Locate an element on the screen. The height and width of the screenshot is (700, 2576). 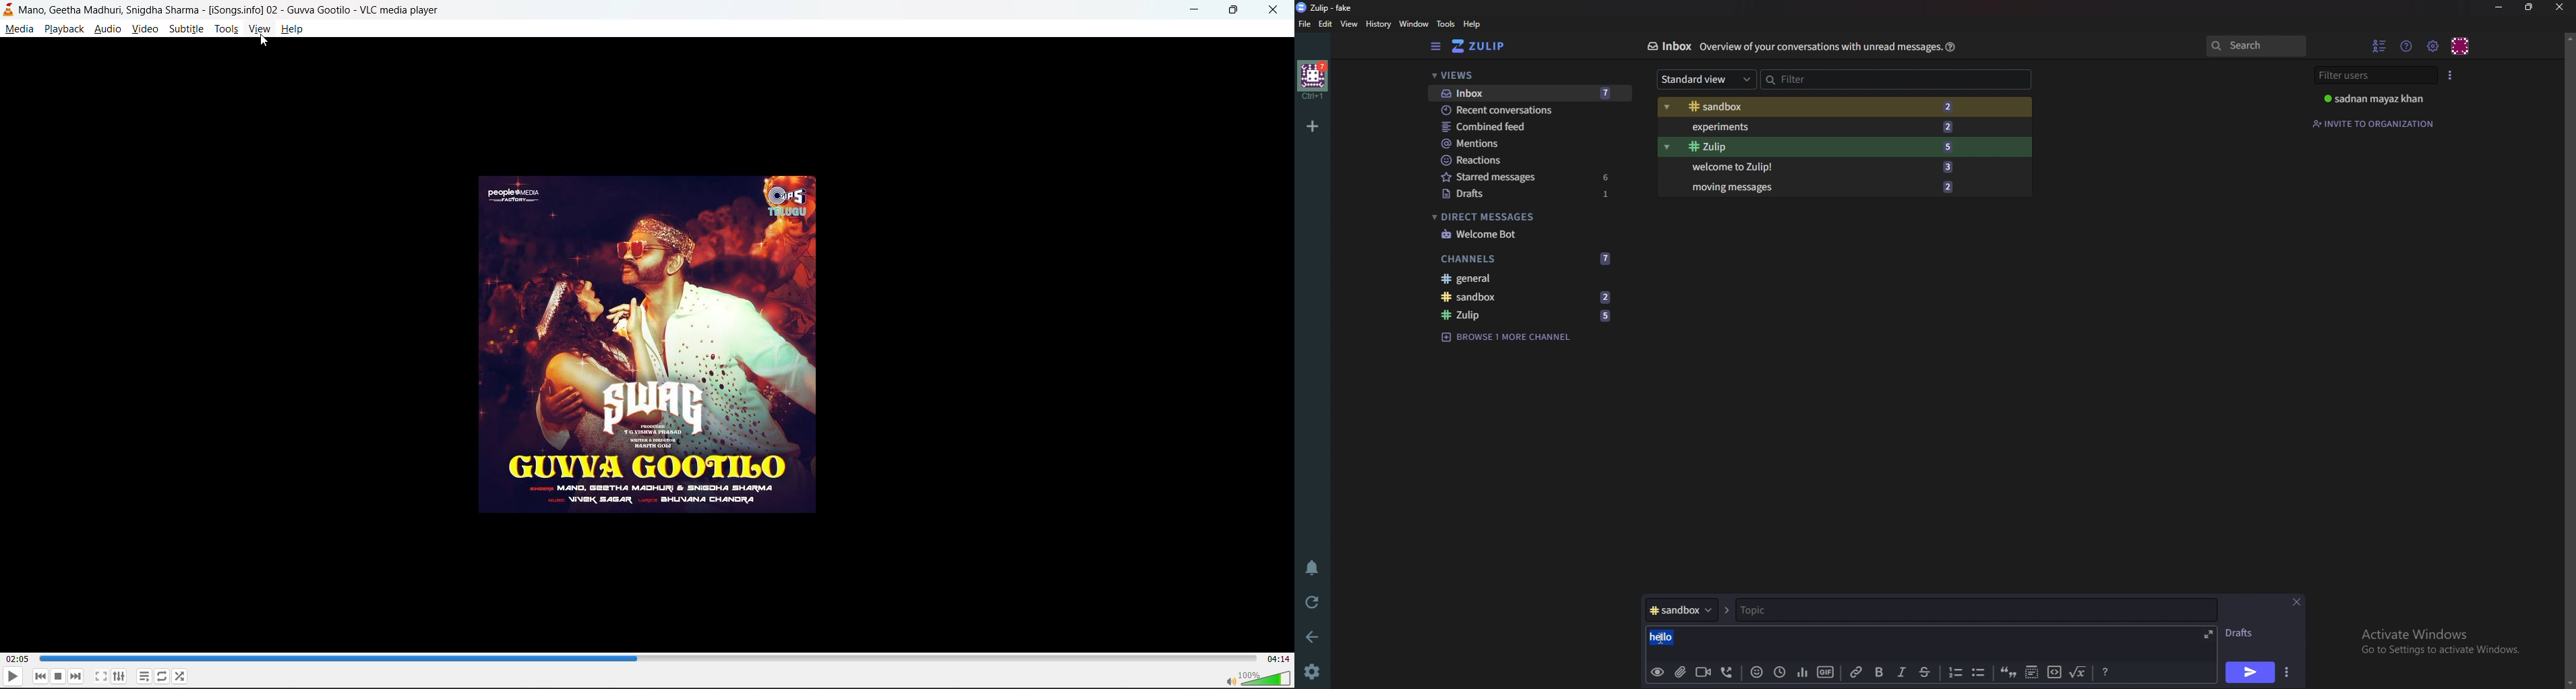
personal menu is located at coordinates (2461, 45).